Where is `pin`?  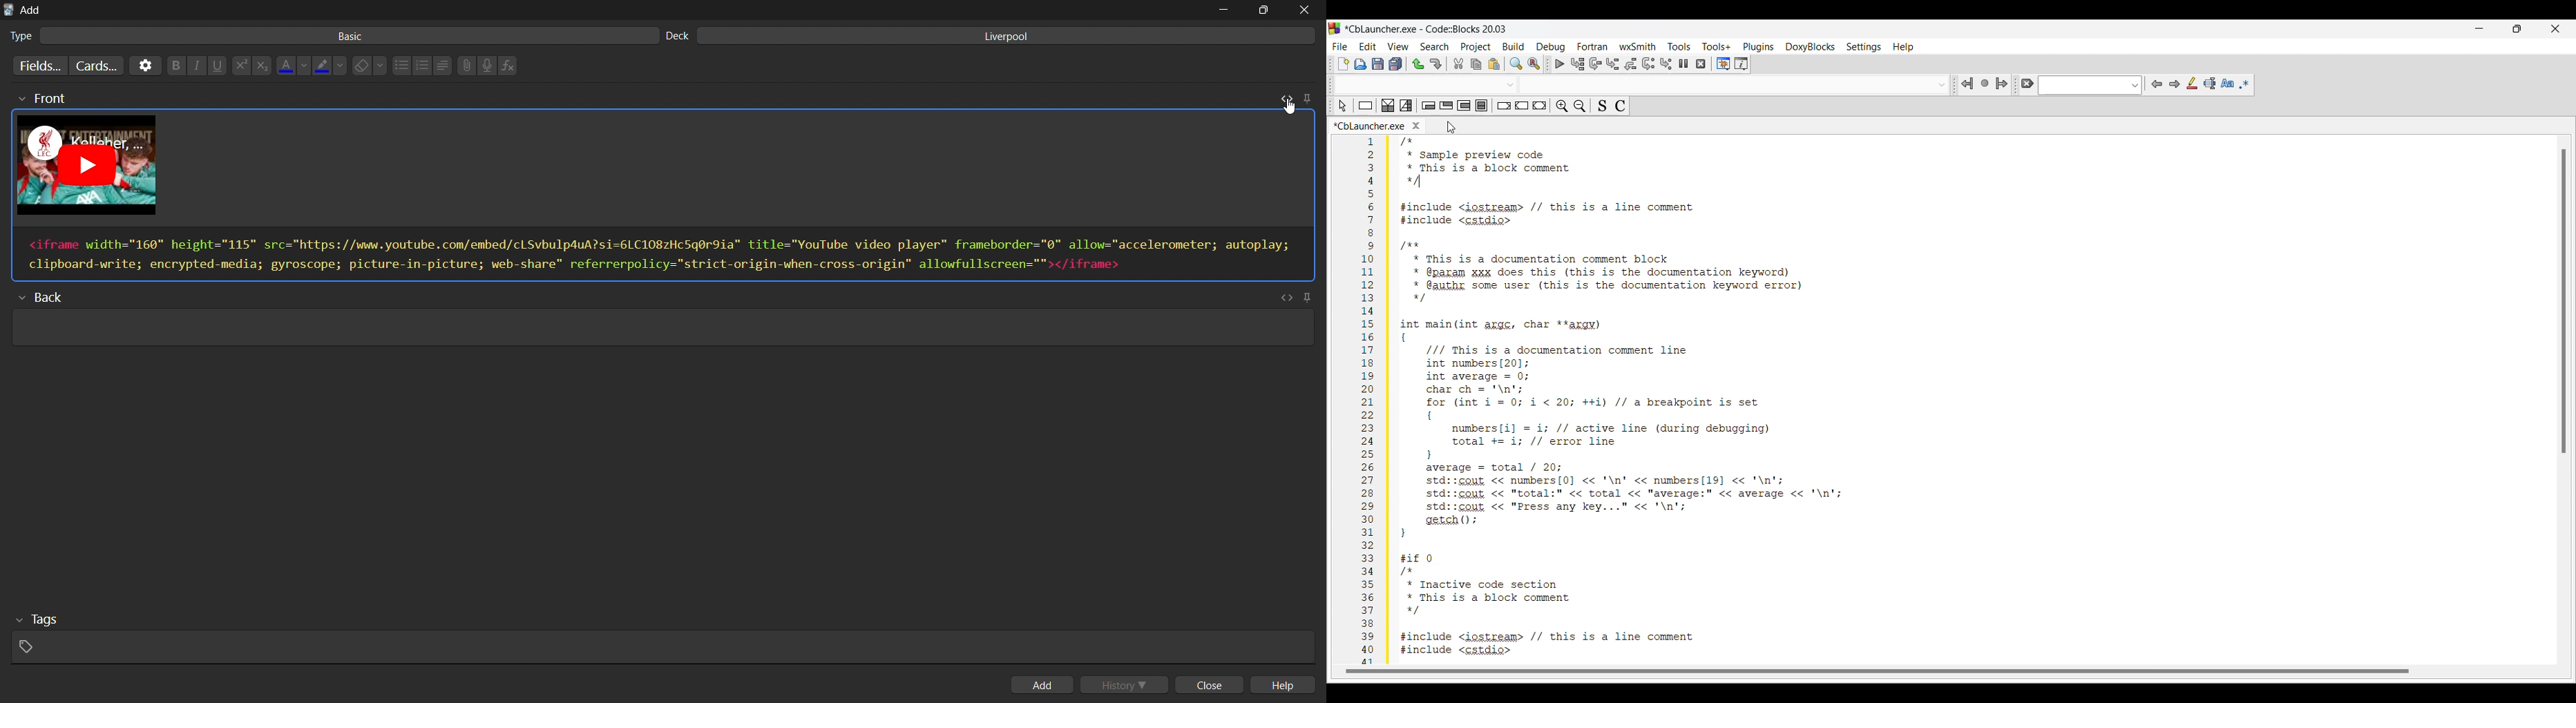
pin is located at coordinates (1310, 296).